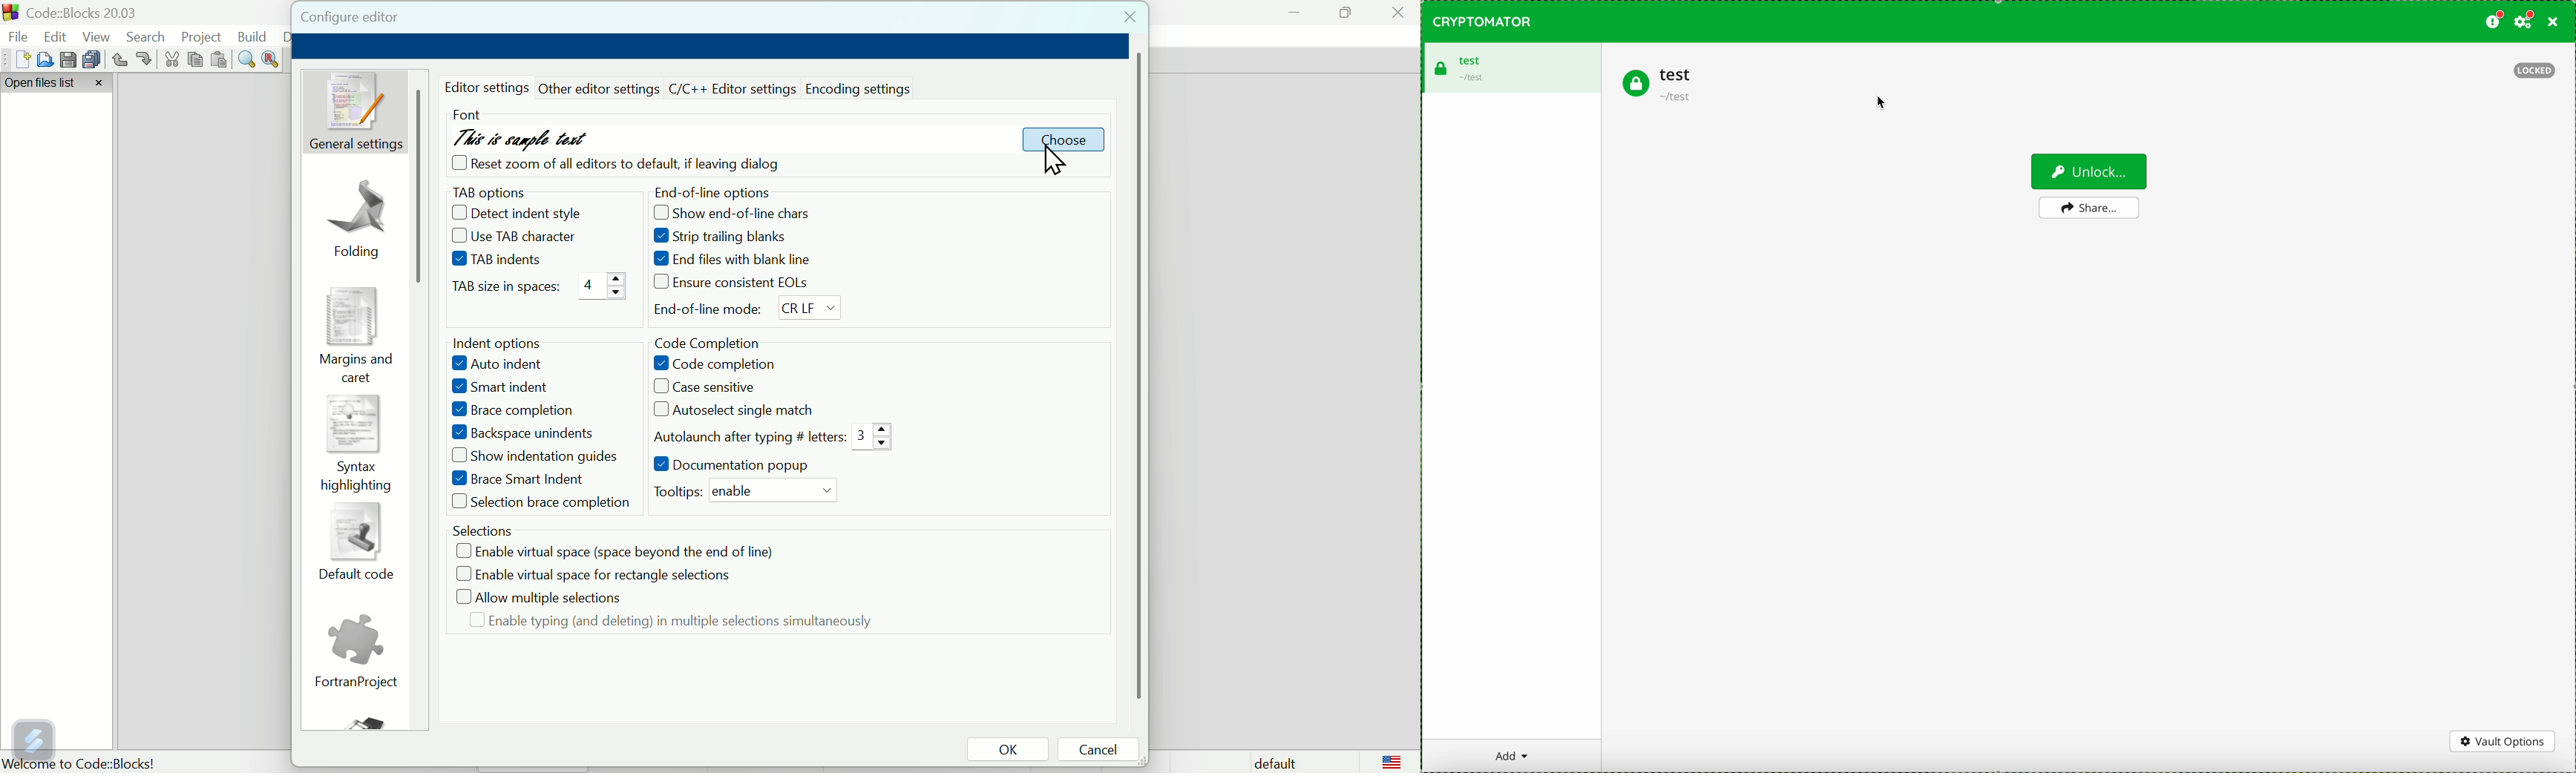 This screenshot has height=784, width=2576. What do you see at coordinates (540, 597) in the screenshot?
I see `Allow multiple selections` at bounding box center [540, 597].